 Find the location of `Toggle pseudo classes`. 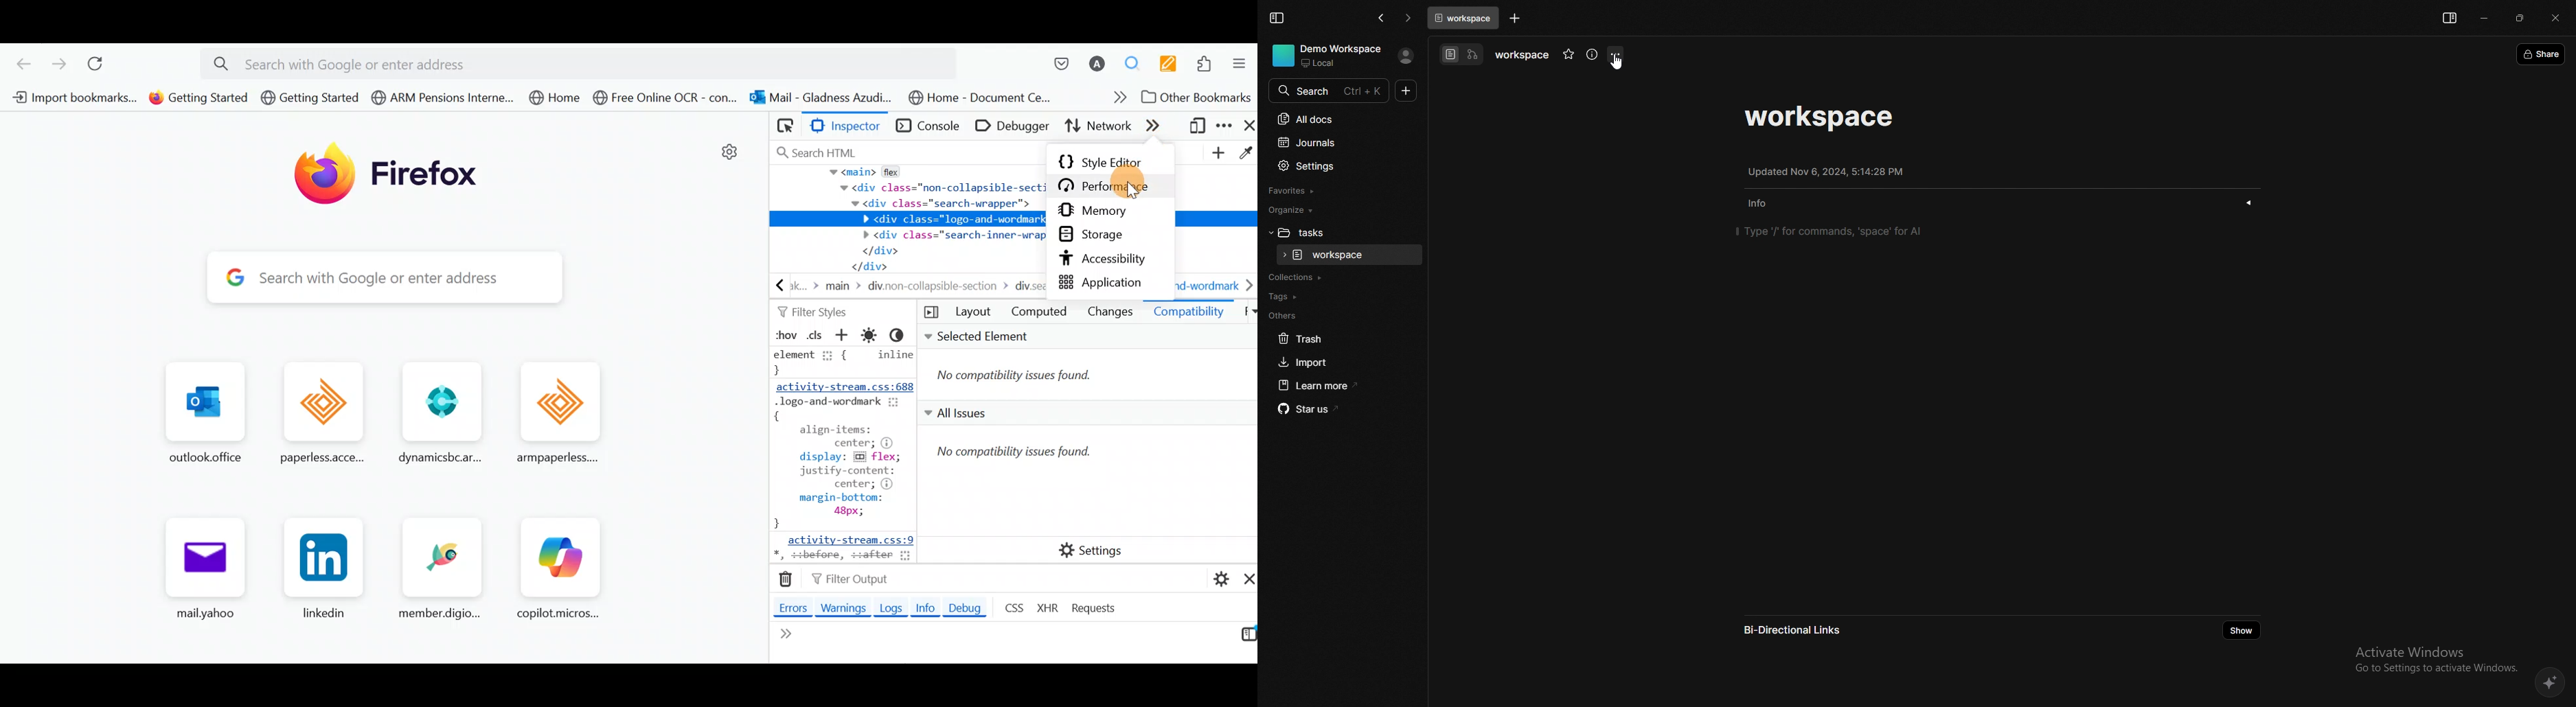

Toggle pseudo classes is located at coordinates (784, 335).